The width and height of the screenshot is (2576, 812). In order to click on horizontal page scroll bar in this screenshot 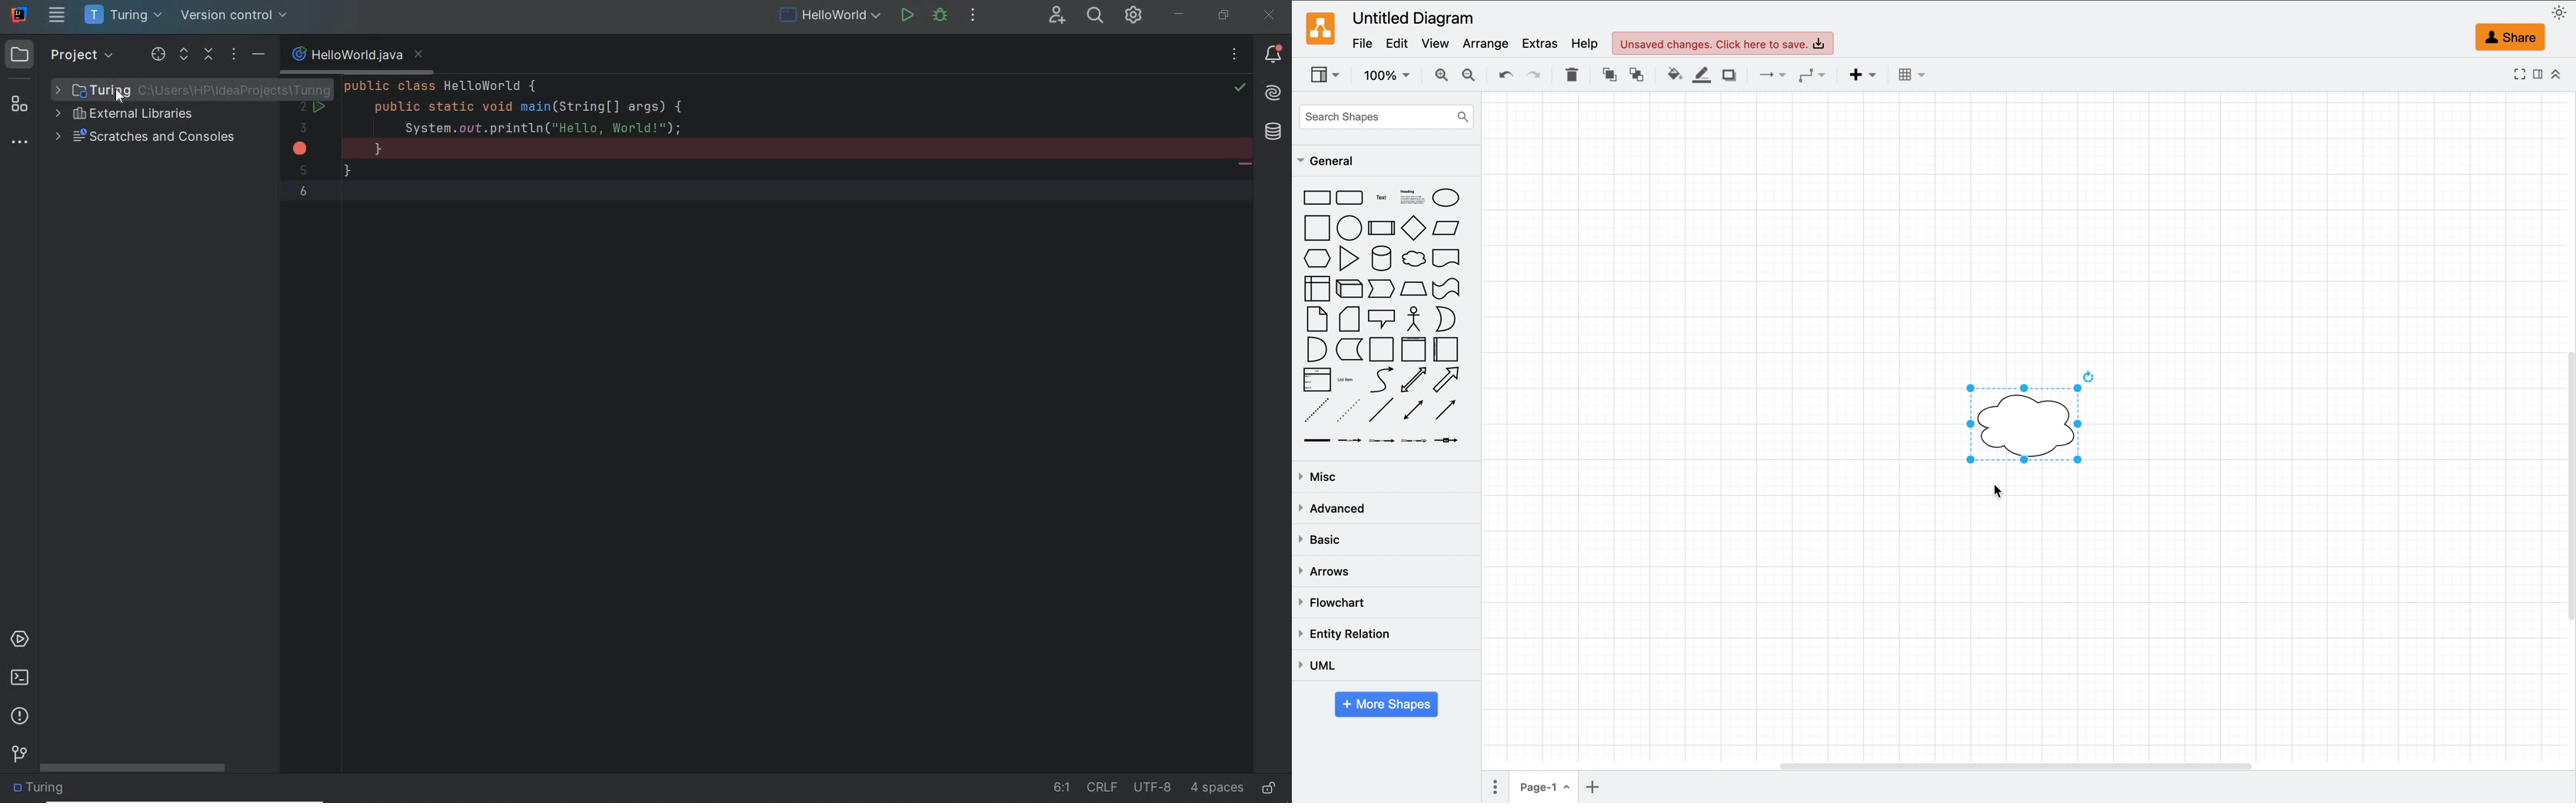, I will do `click(2010, 766)`.